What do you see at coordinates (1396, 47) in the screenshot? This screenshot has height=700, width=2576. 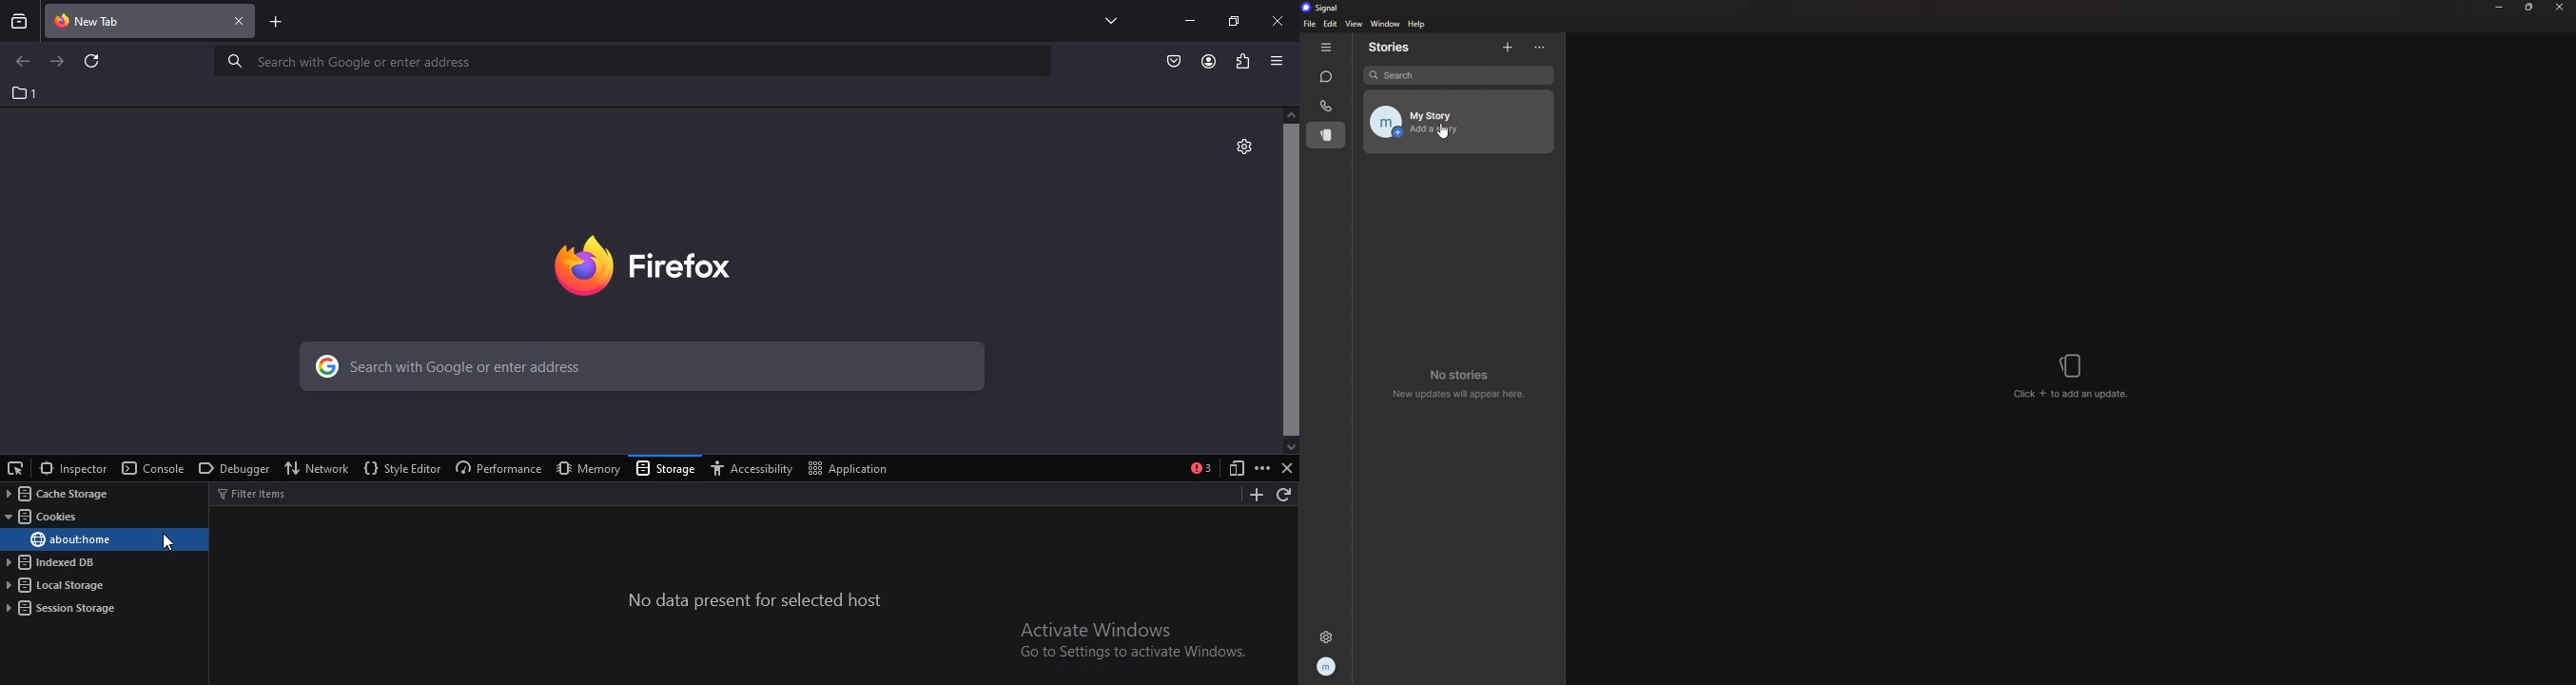 I see `stories` at bounding box center [1396, 47].